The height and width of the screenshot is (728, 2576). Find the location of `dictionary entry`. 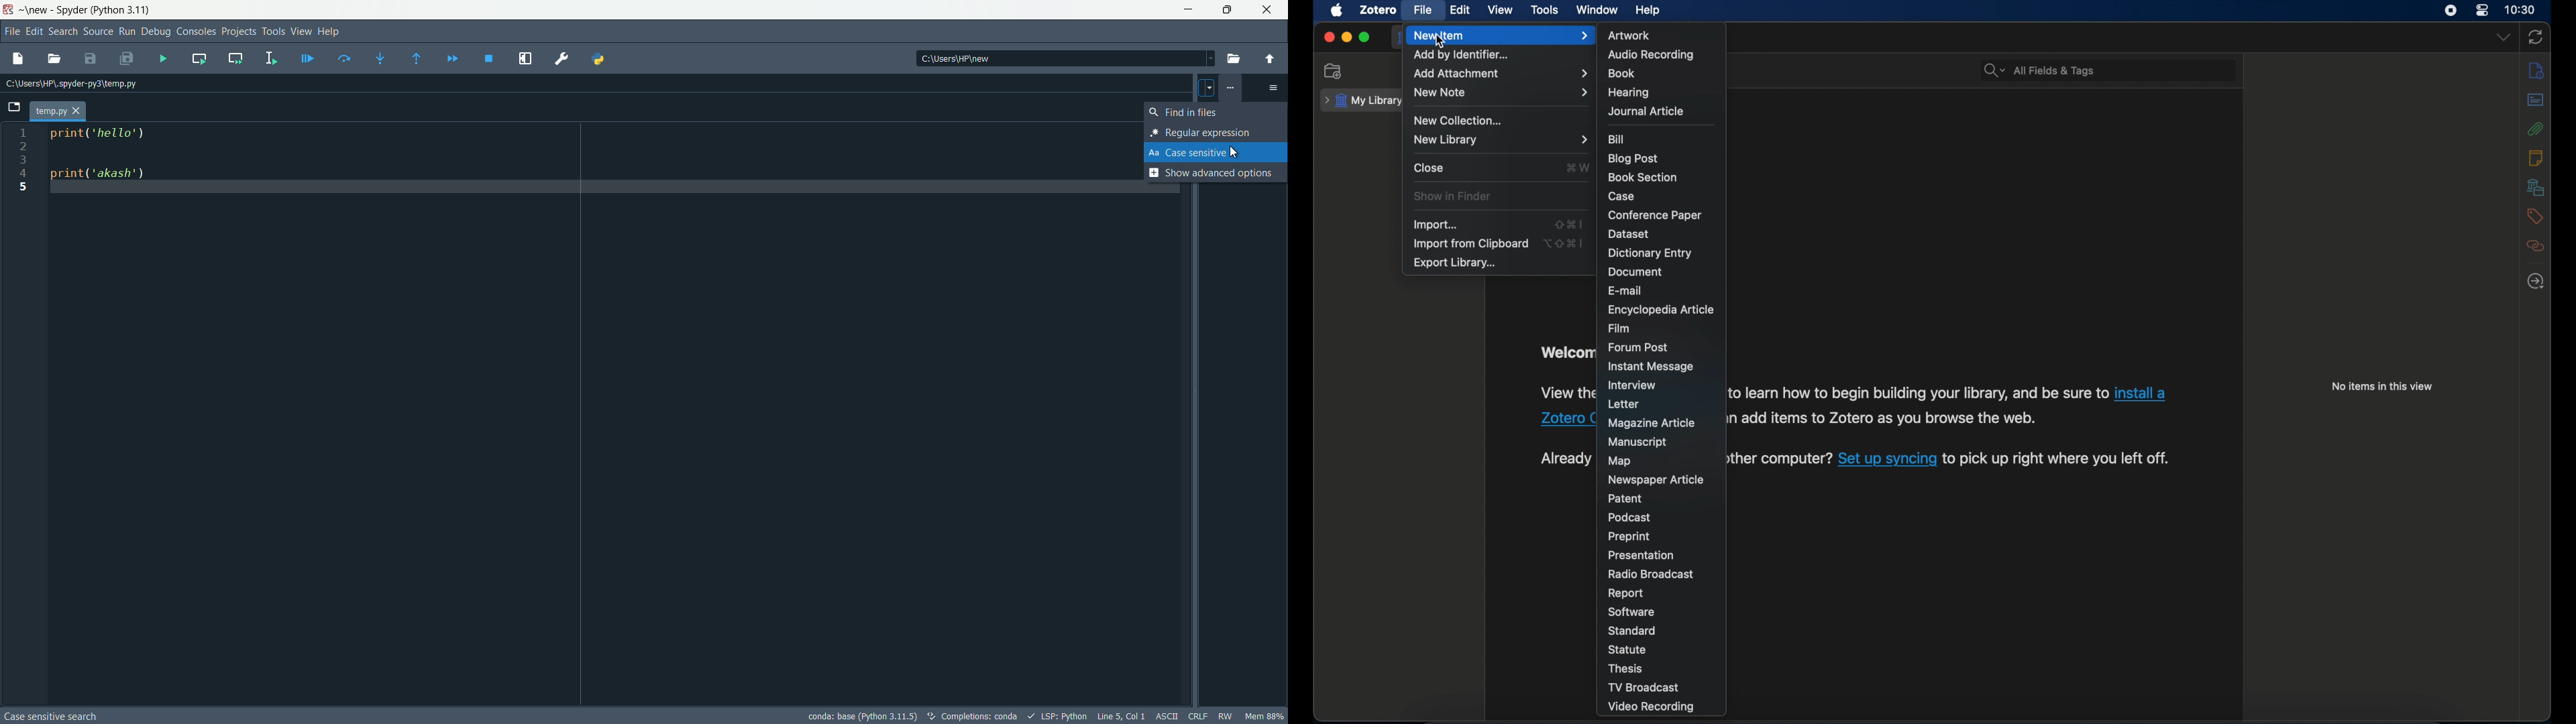

dictionary entry is located at coordinates (1650, 253).